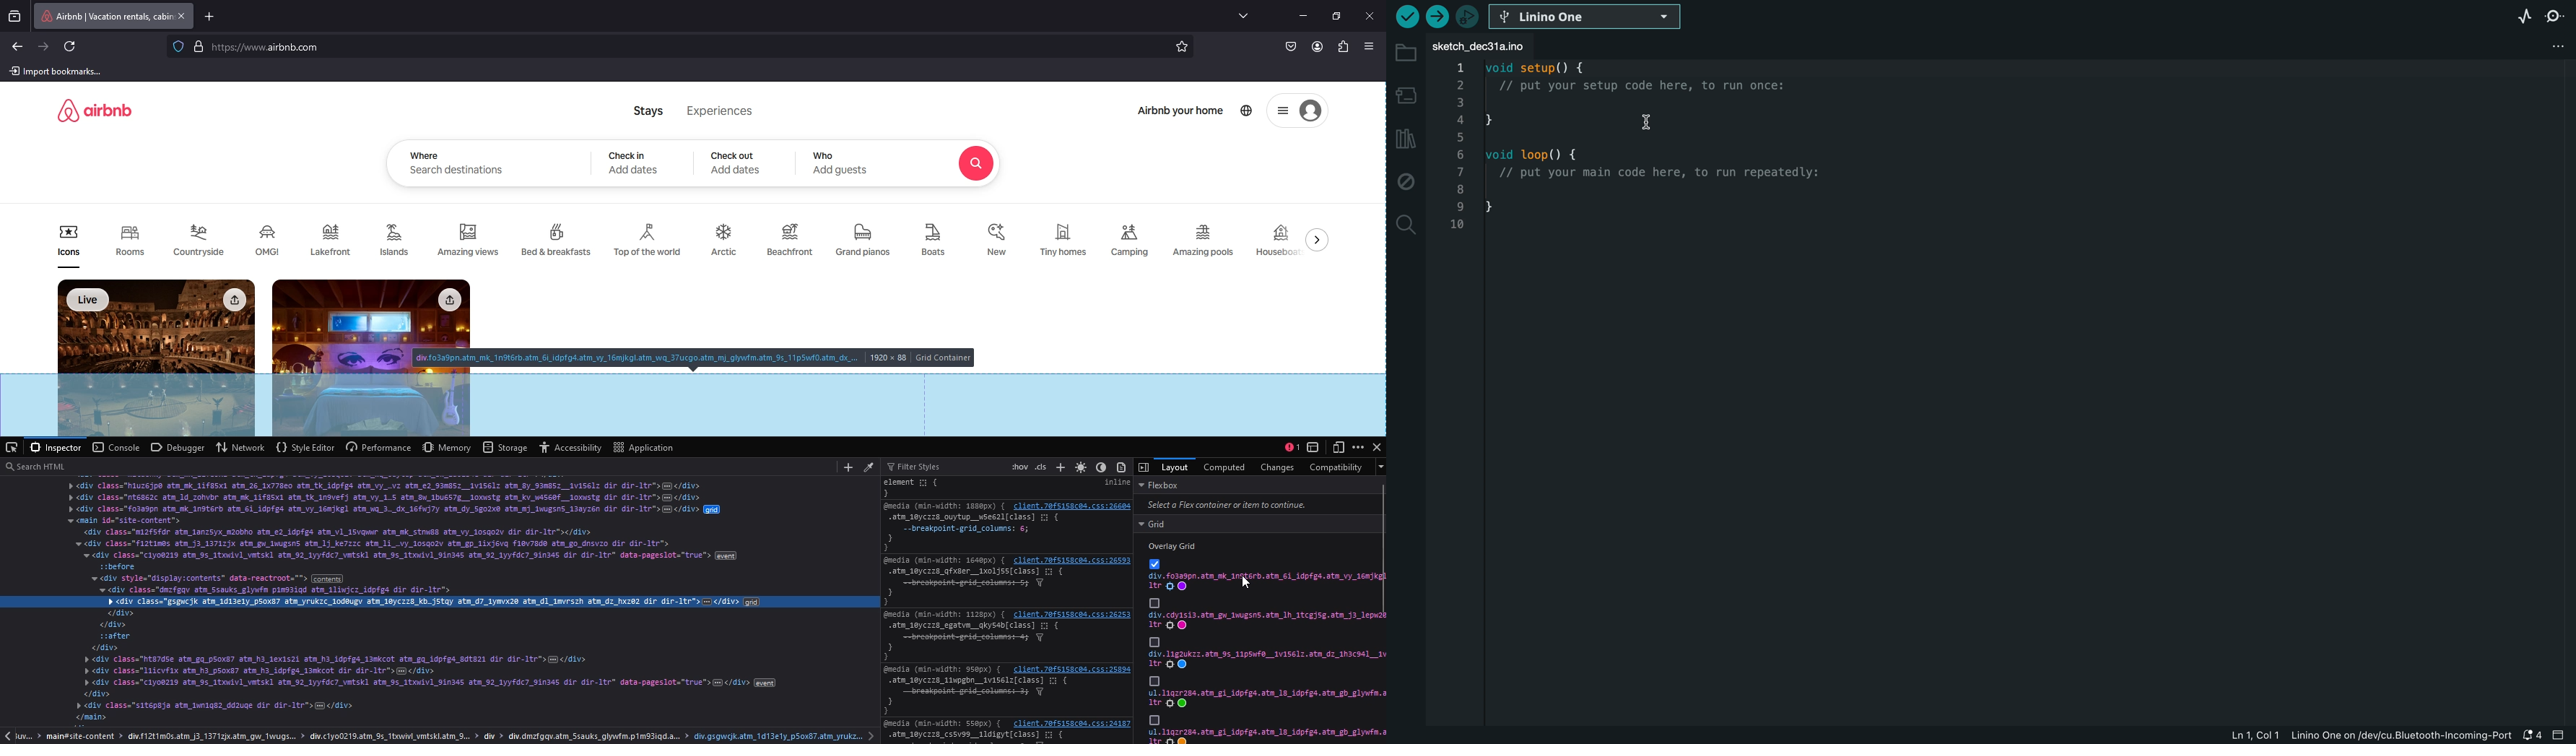 The width and height of the screenshot is (2576, 756). What do you see at coordinates (1175, 466) in the screenshot?
I see `layout` at bounding box center [1175, 466].